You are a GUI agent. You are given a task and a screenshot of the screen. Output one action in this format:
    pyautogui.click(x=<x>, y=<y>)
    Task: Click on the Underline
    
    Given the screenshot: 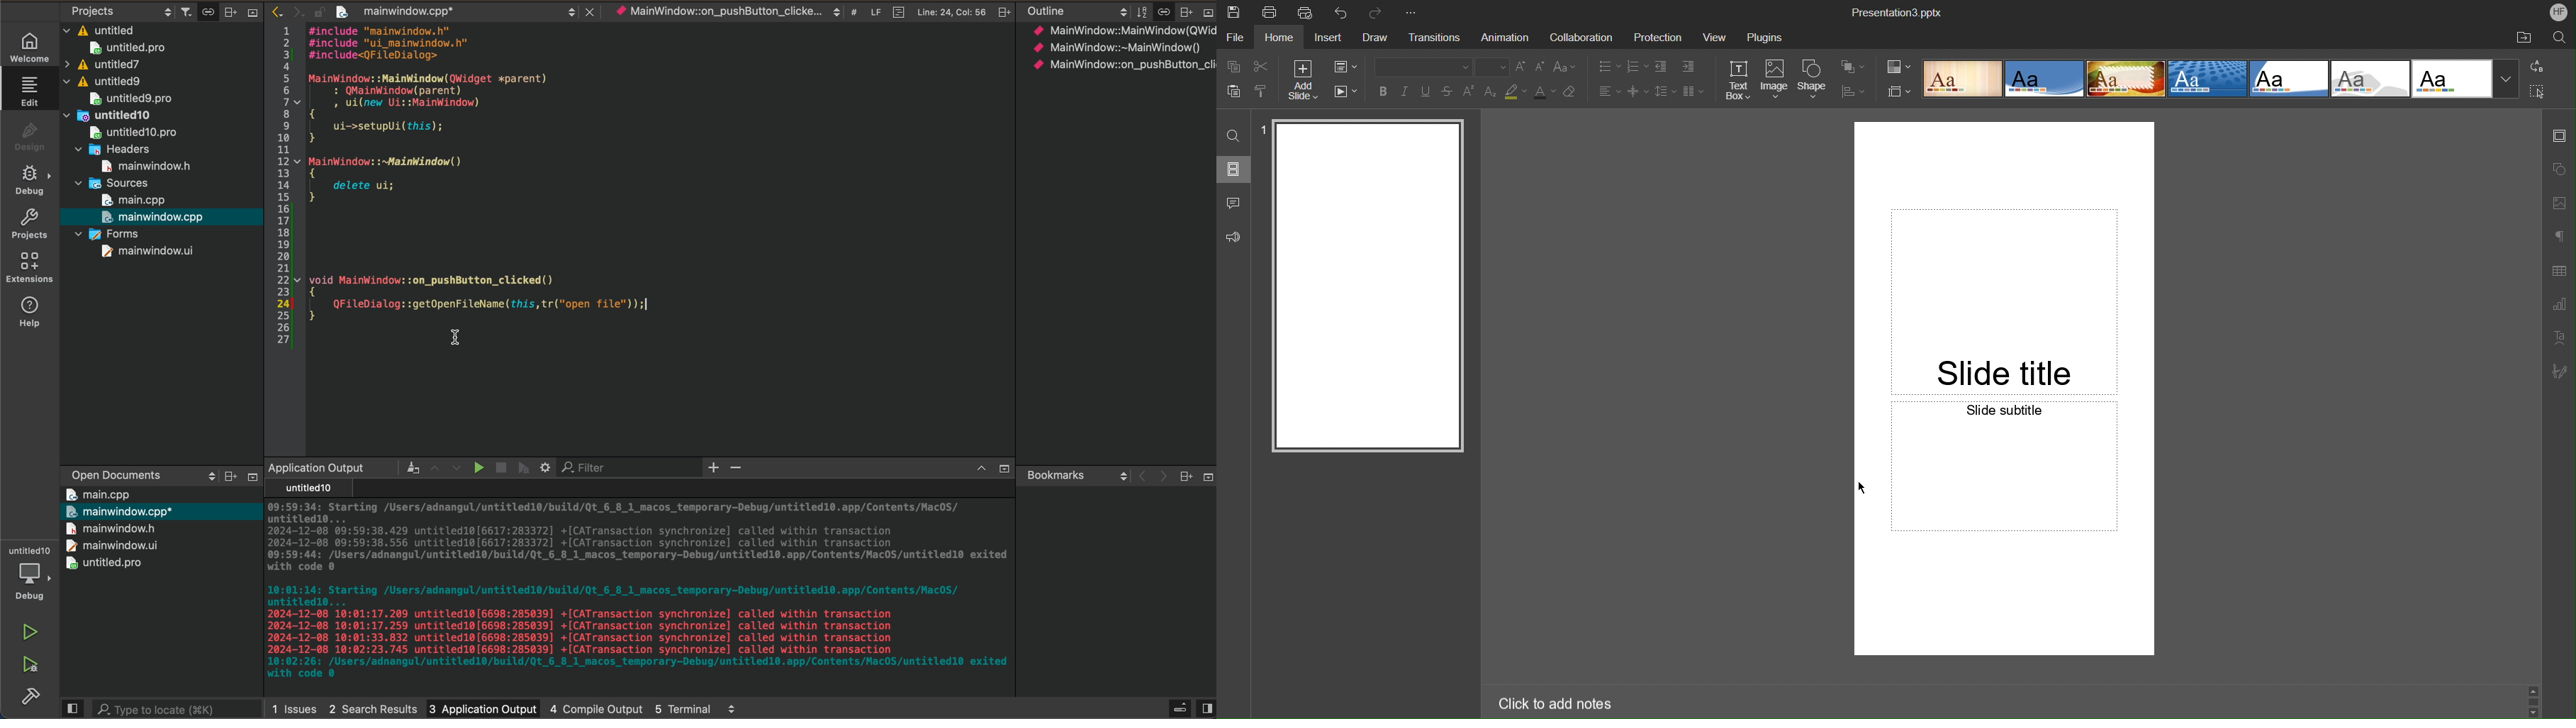 What is the action you would take?
    pyautogui.click(x=1428, y=92)
    